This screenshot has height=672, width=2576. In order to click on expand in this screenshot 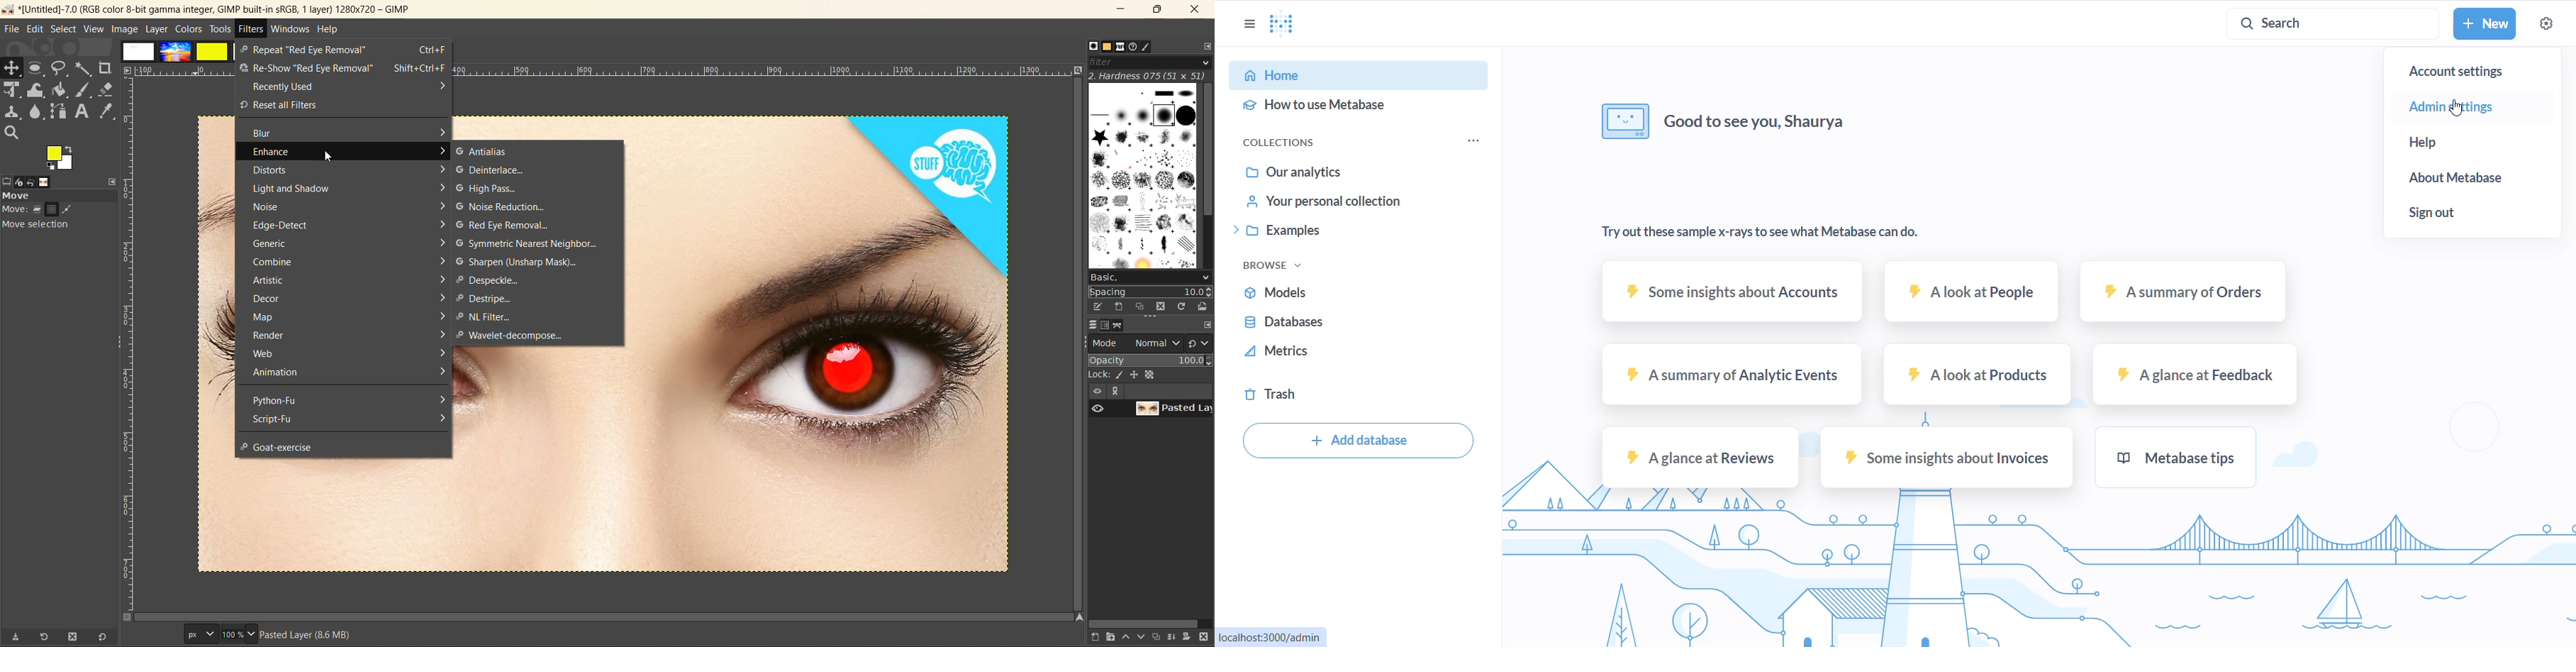, I will do `click(1118, 391)`.